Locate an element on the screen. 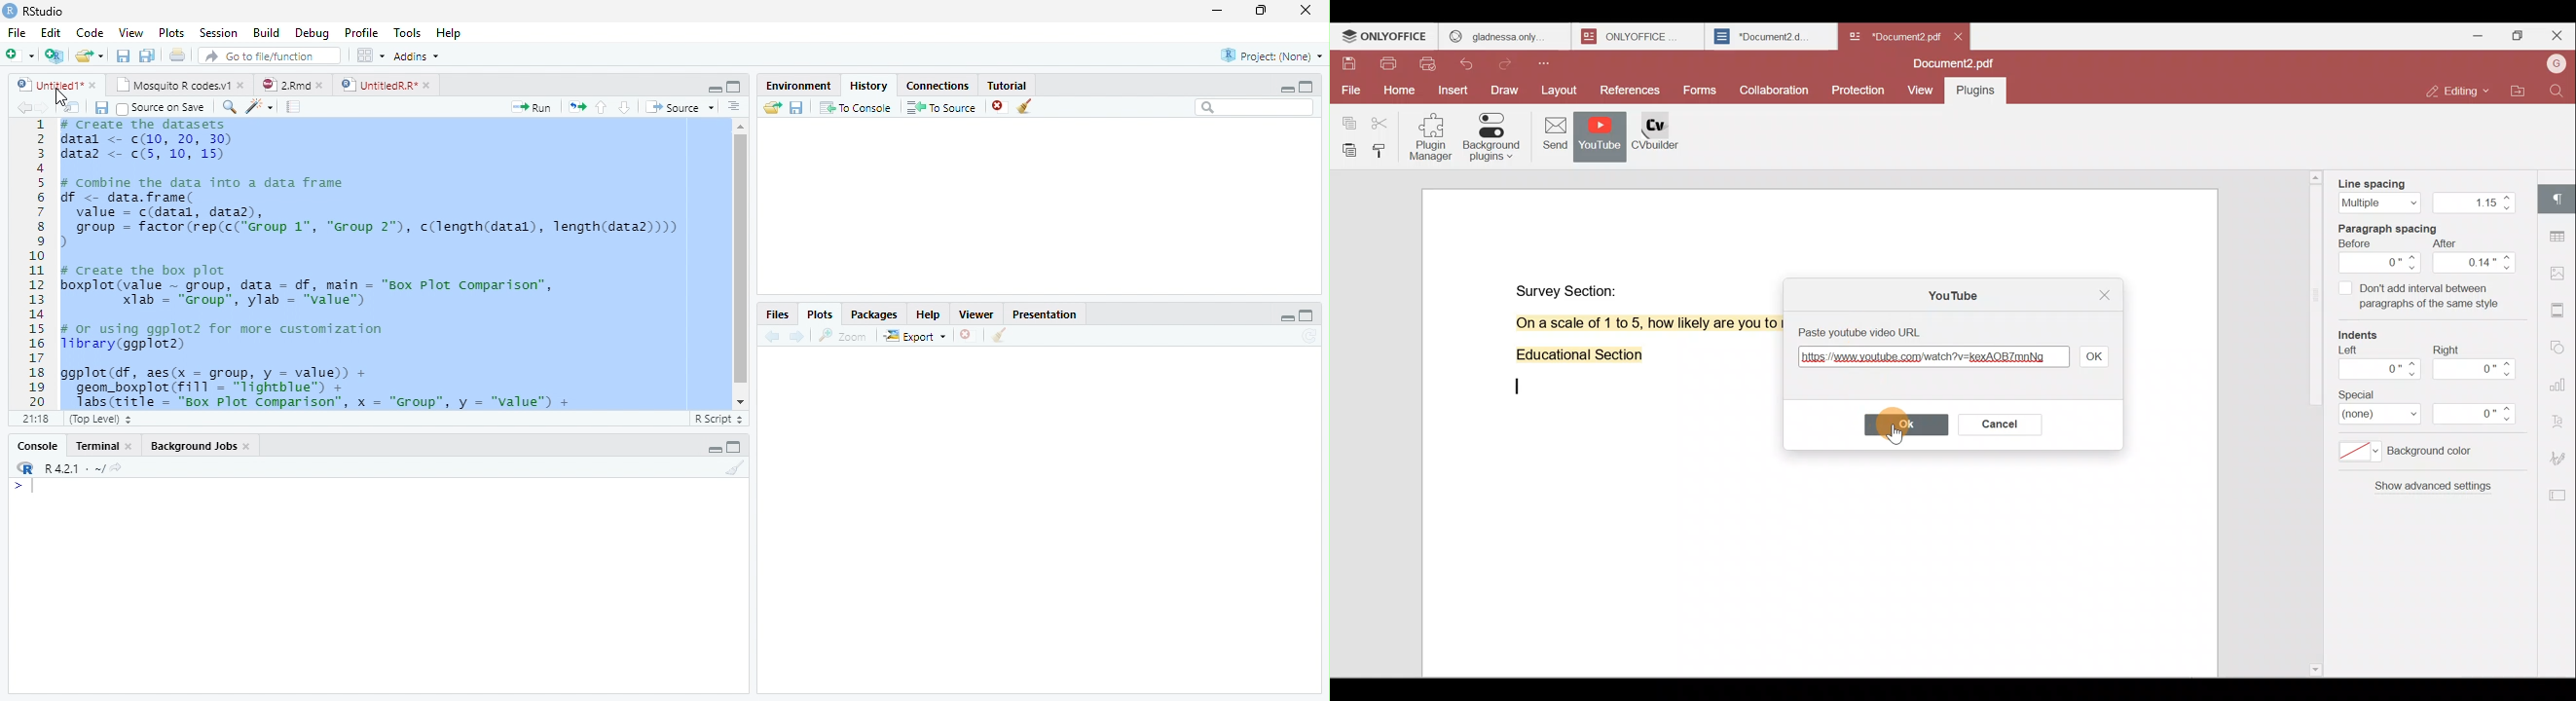 The height and width of the screenshot is (728, 2576). close is located at coordinates (1958, 36).